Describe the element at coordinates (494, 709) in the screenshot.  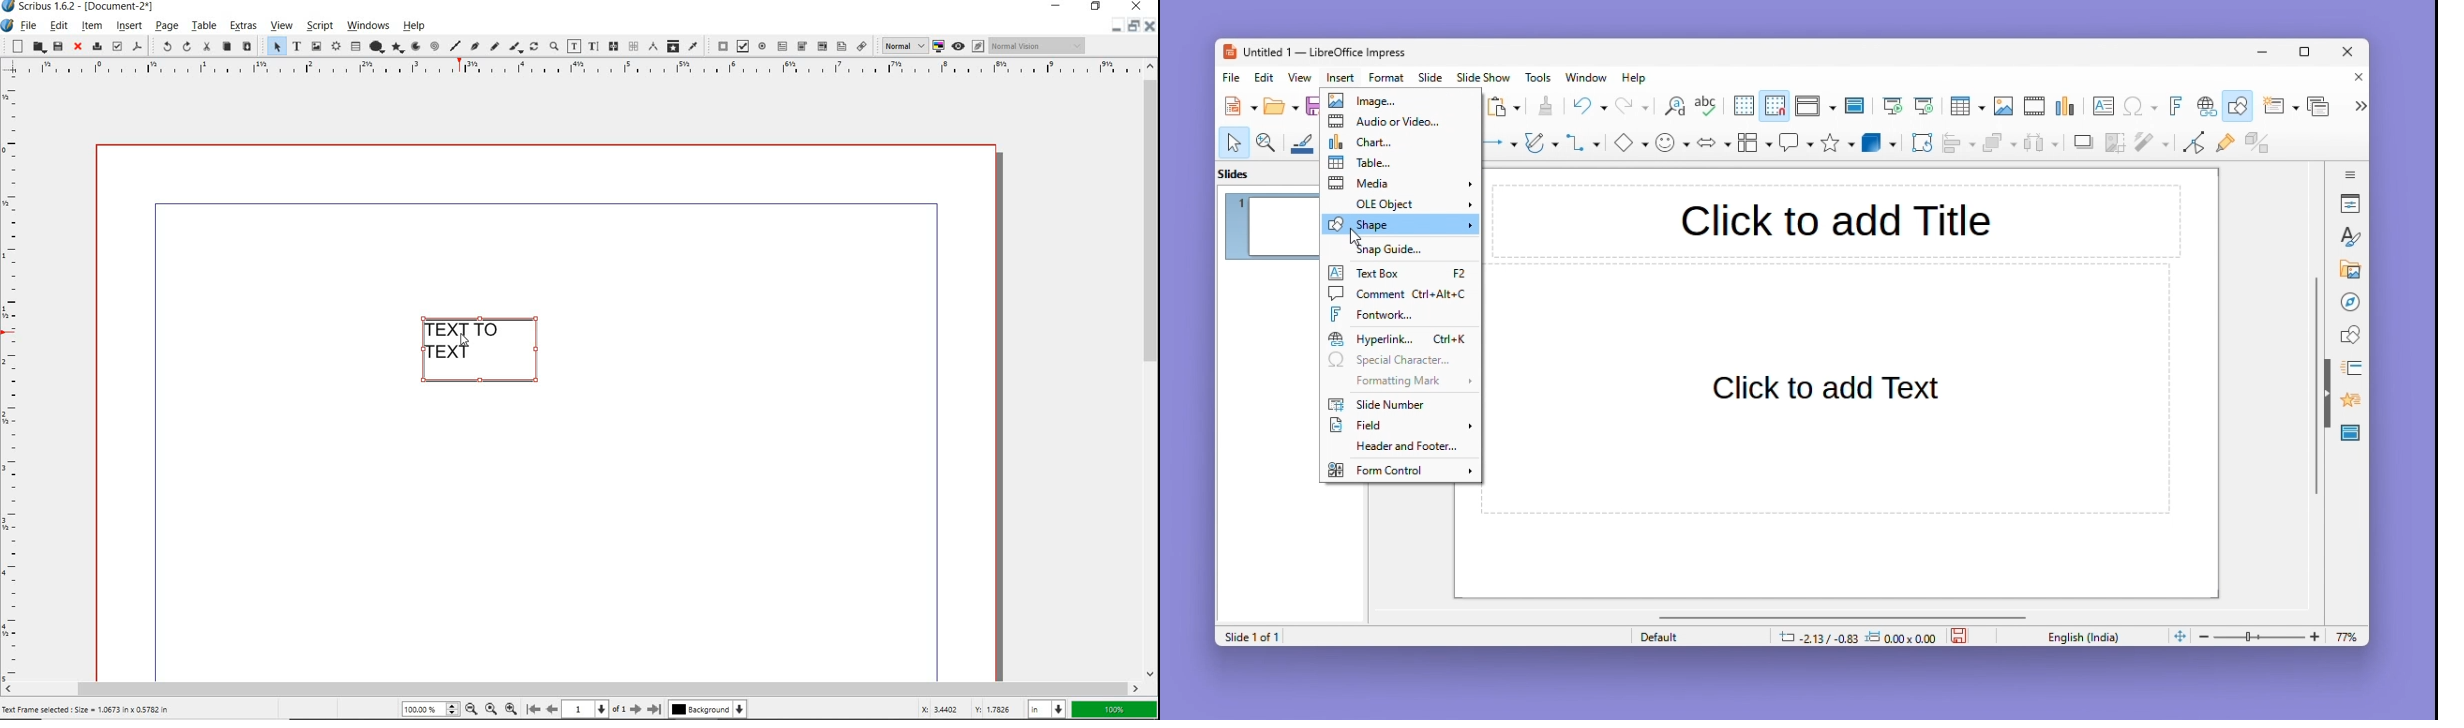
I see `zoom to` at that location.